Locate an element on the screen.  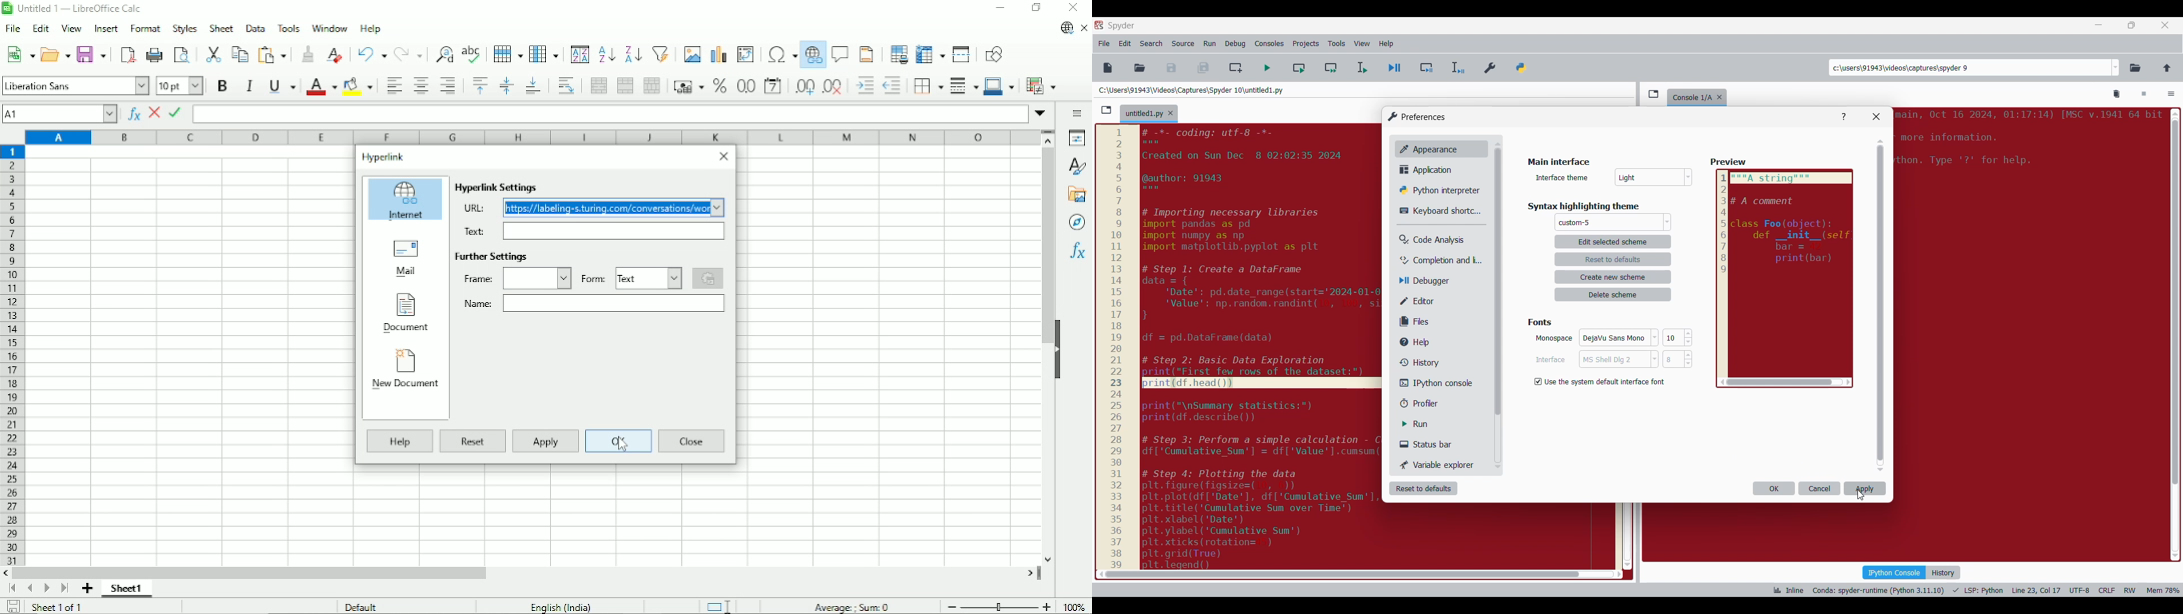
Run file is located at coordinates (1267, 68).